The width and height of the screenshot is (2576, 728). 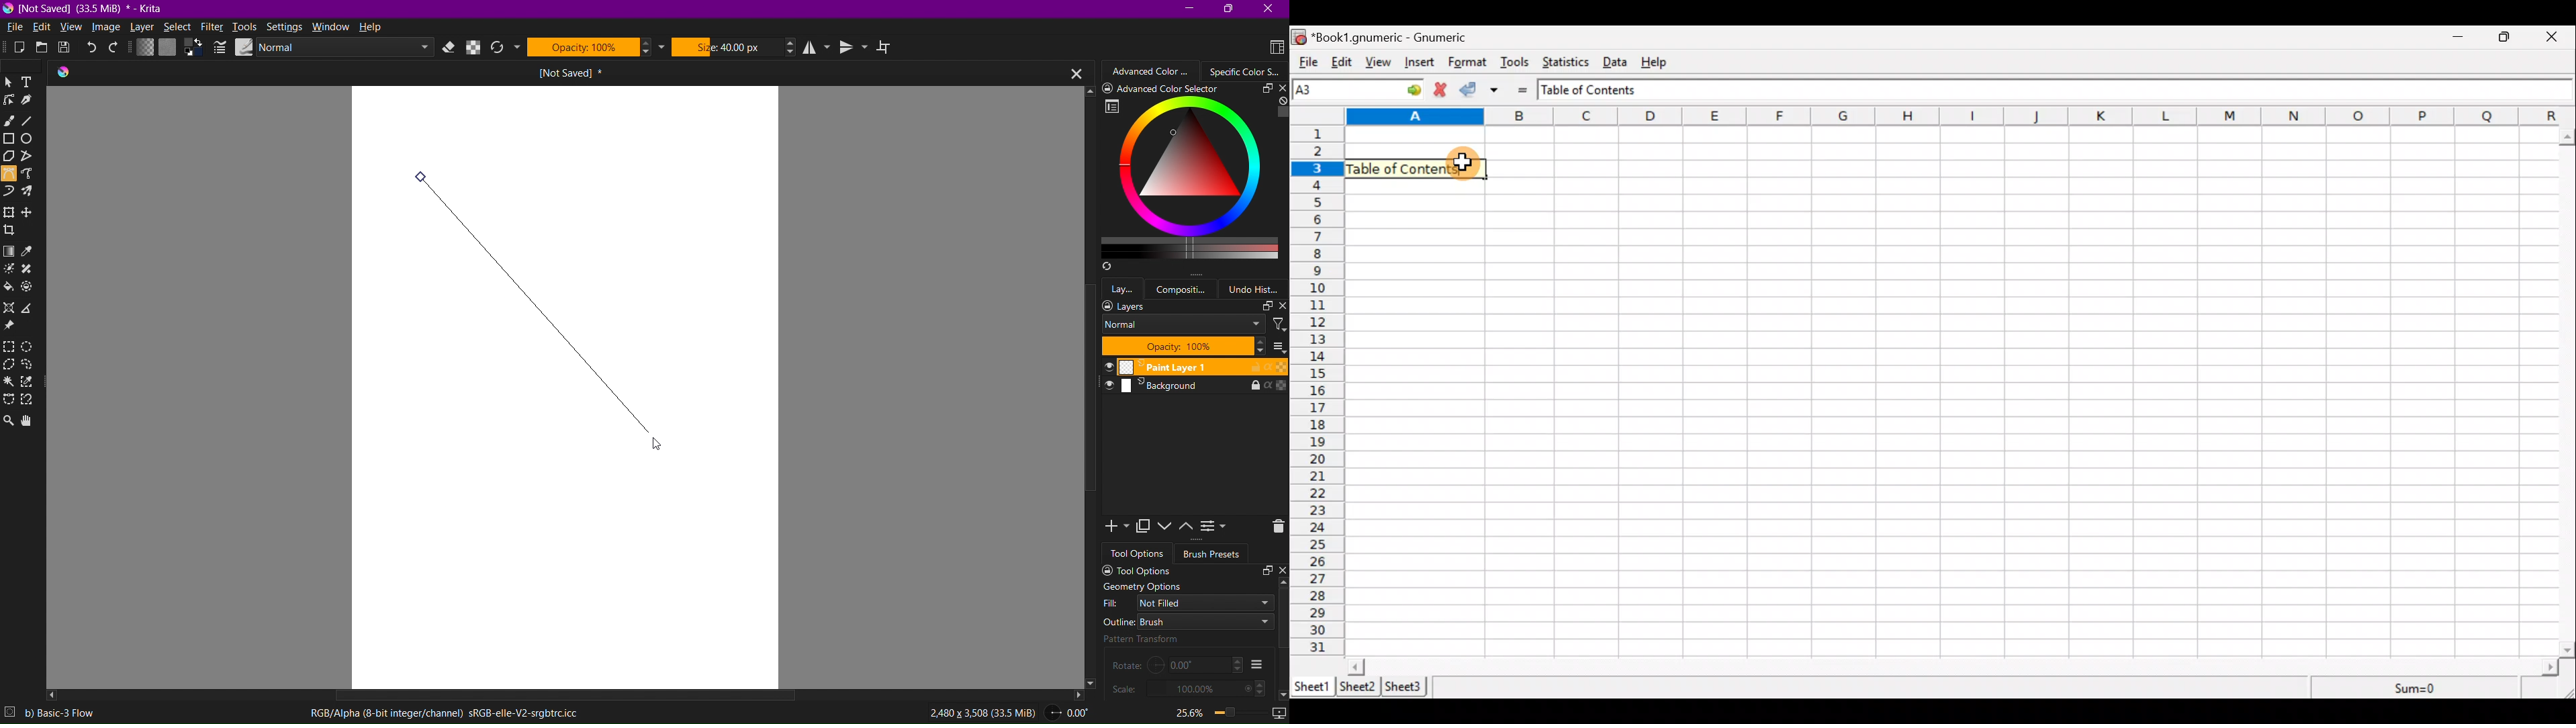 I want to click on New, so click(x=13, y=49).